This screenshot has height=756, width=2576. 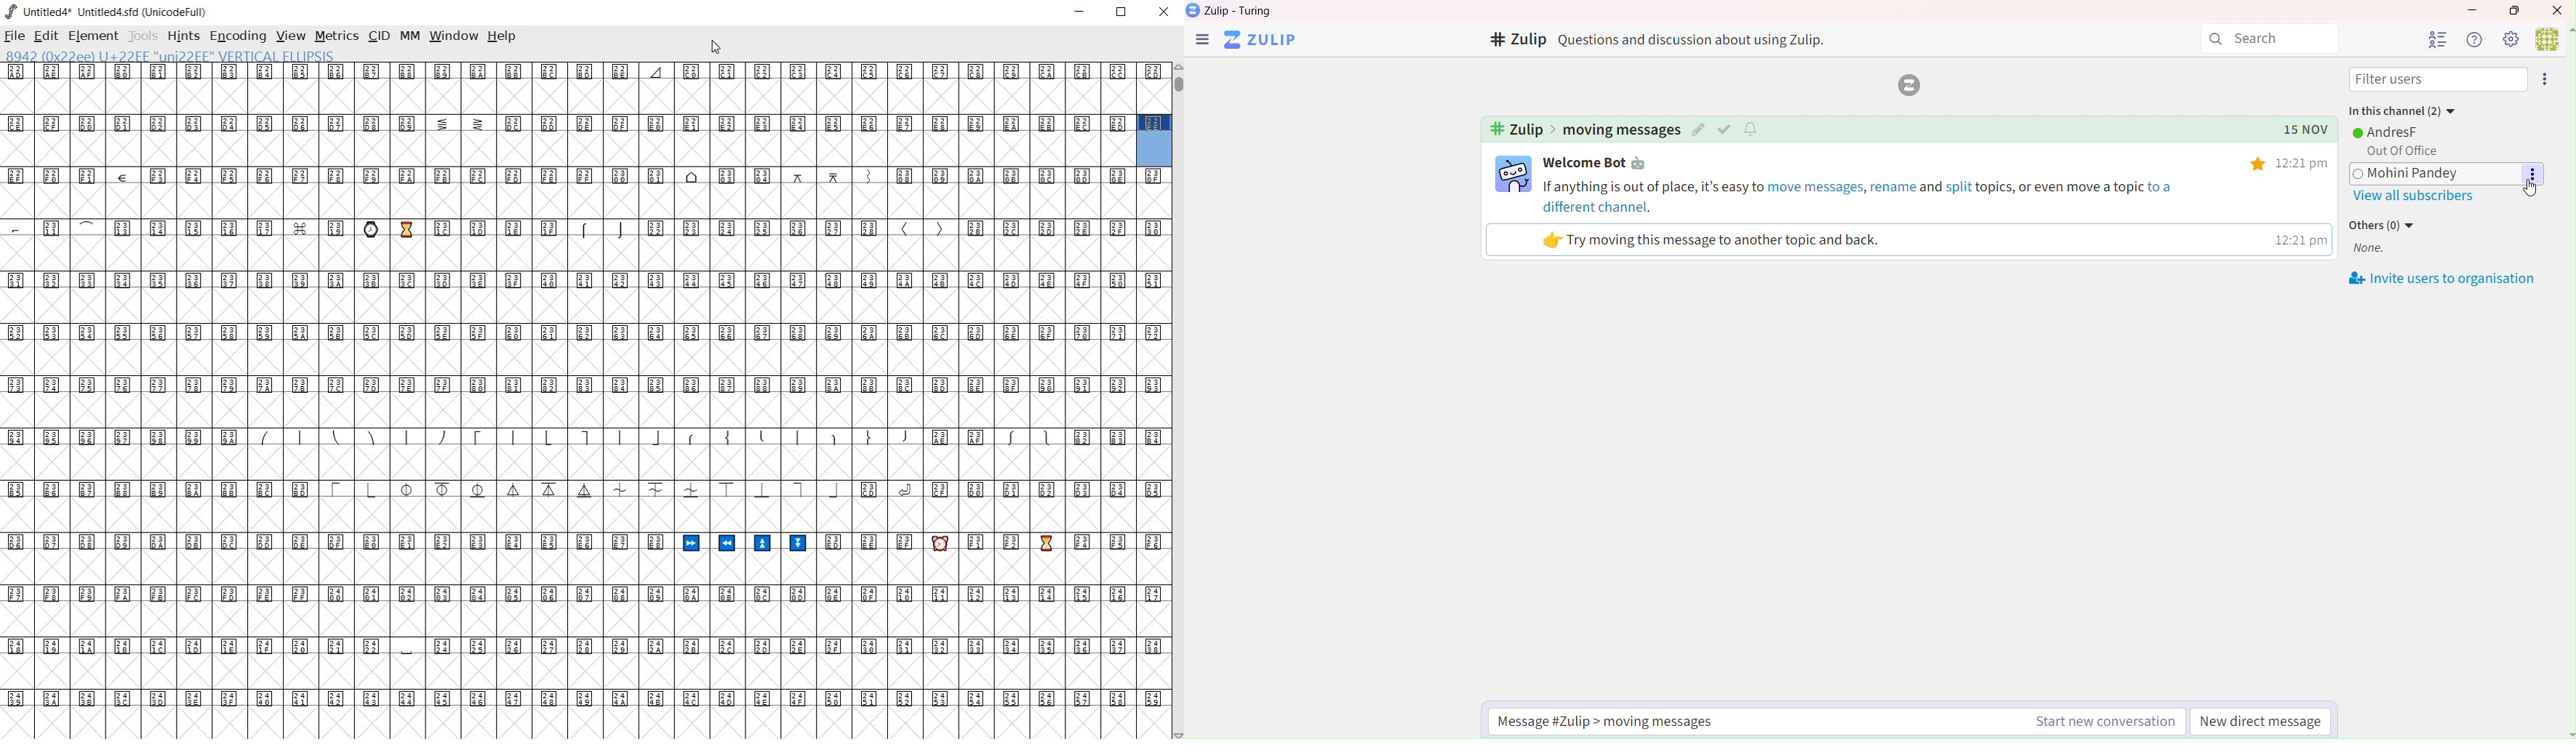 I want to click on Try moving this message to another topic and back., so click(x=1713, y=240).